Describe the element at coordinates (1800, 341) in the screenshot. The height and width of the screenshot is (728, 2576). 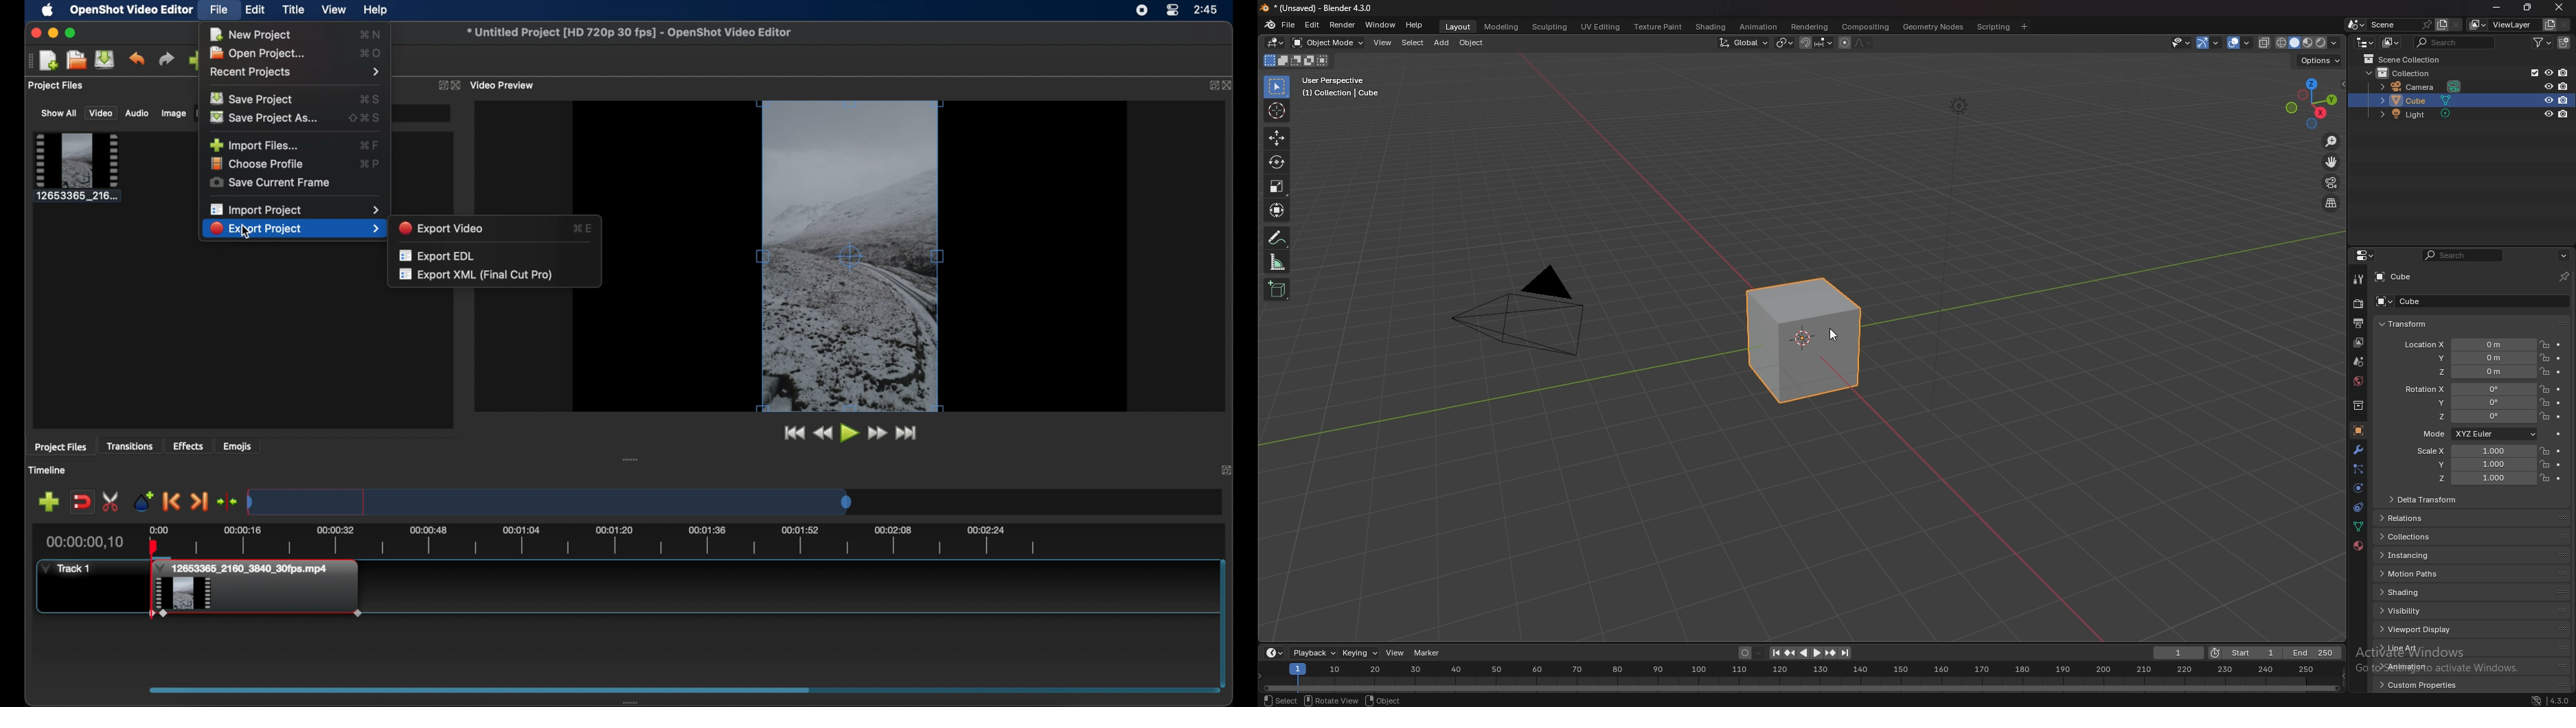
I see `selected cube` at that location.